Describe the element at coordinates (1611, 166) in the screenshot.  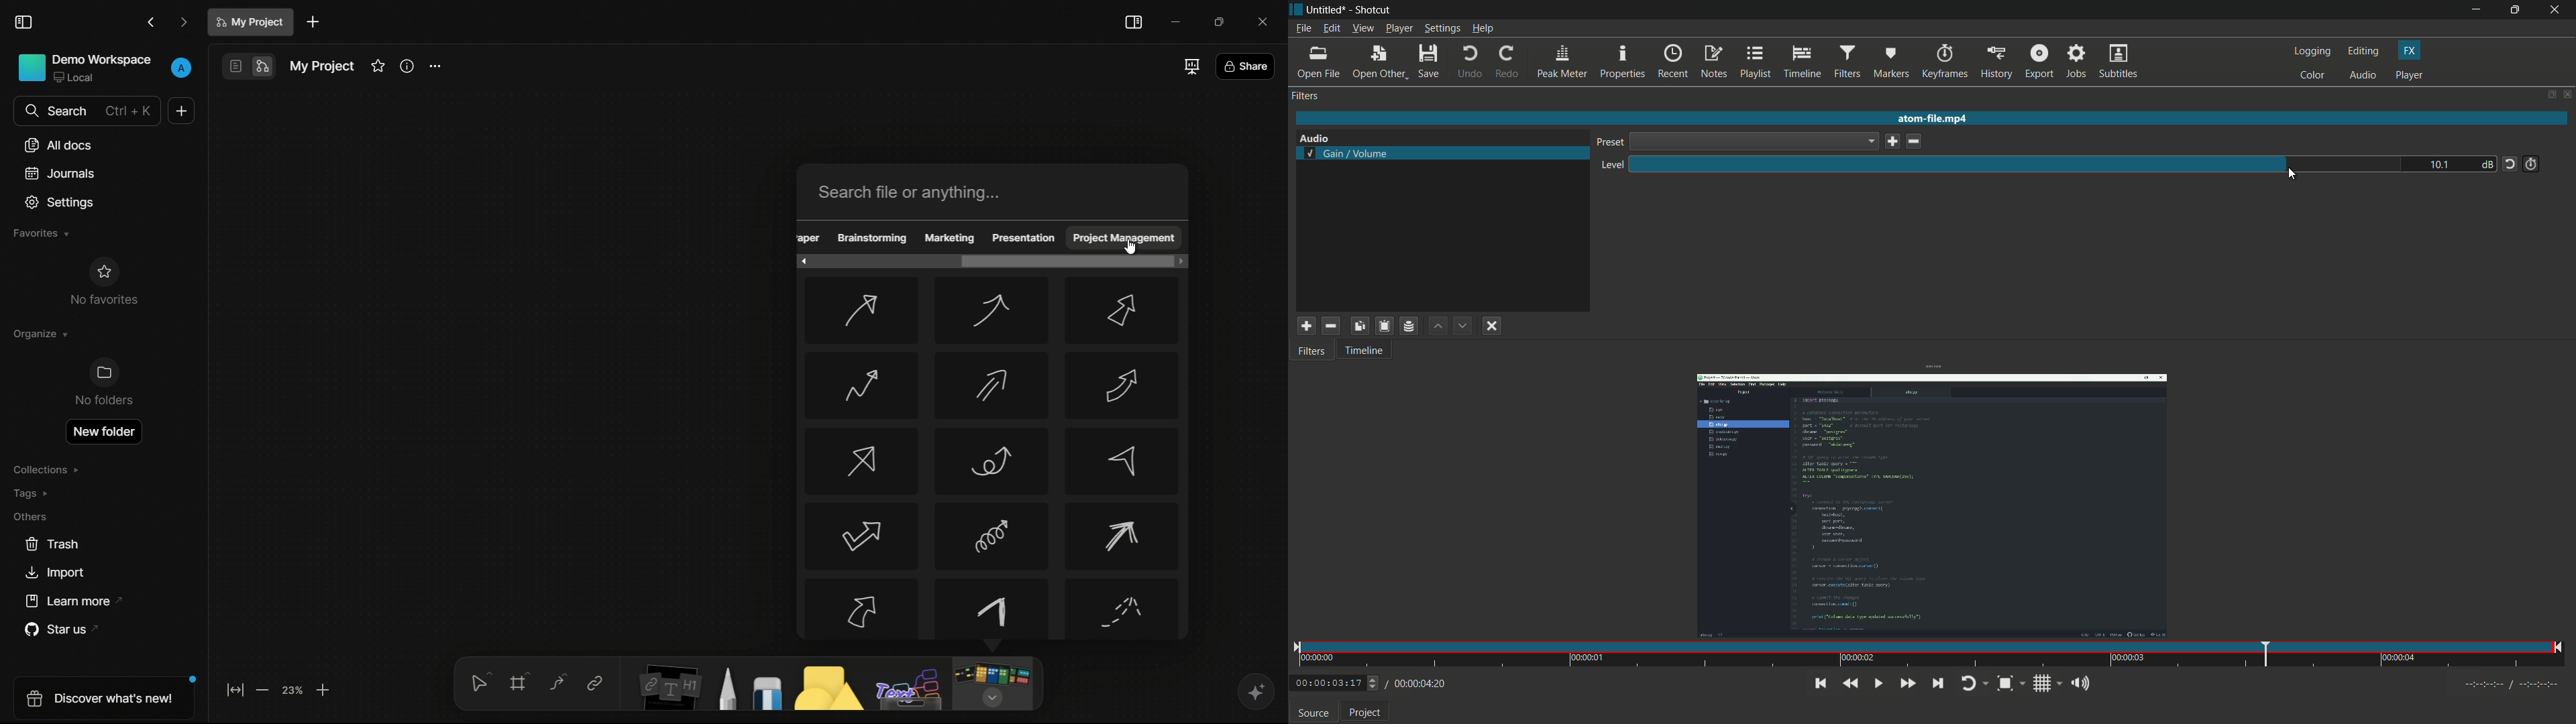
I see `level` at that location.